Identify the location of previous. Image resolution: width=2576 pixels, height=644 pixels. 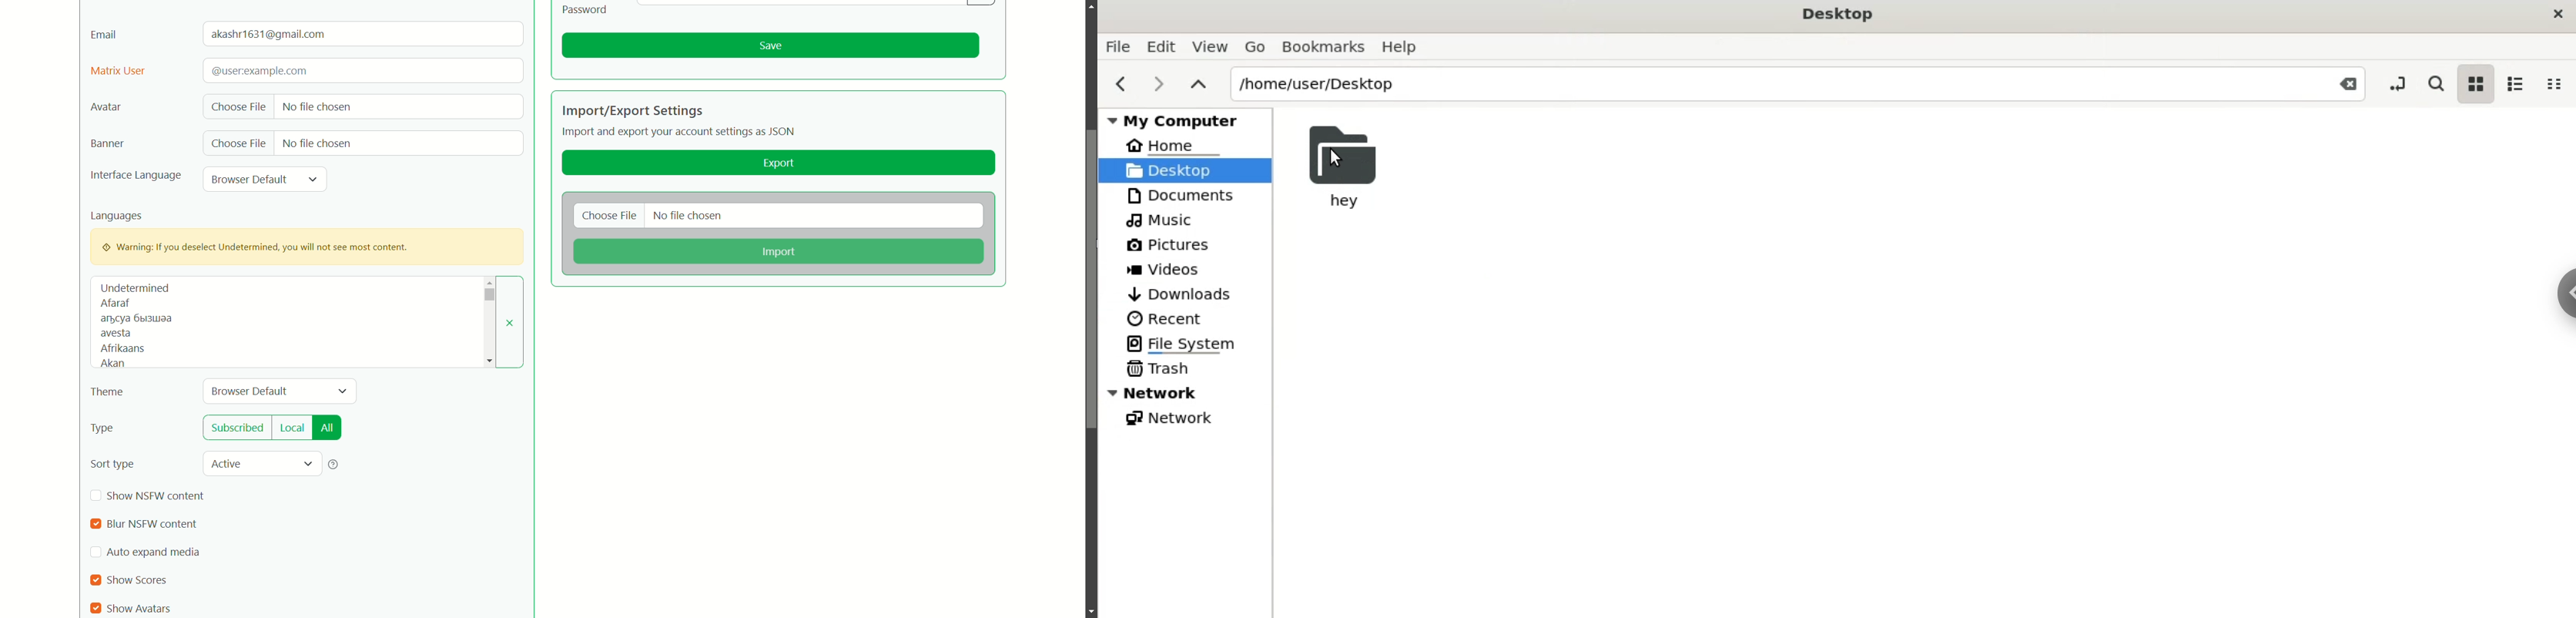
(1117, 83).